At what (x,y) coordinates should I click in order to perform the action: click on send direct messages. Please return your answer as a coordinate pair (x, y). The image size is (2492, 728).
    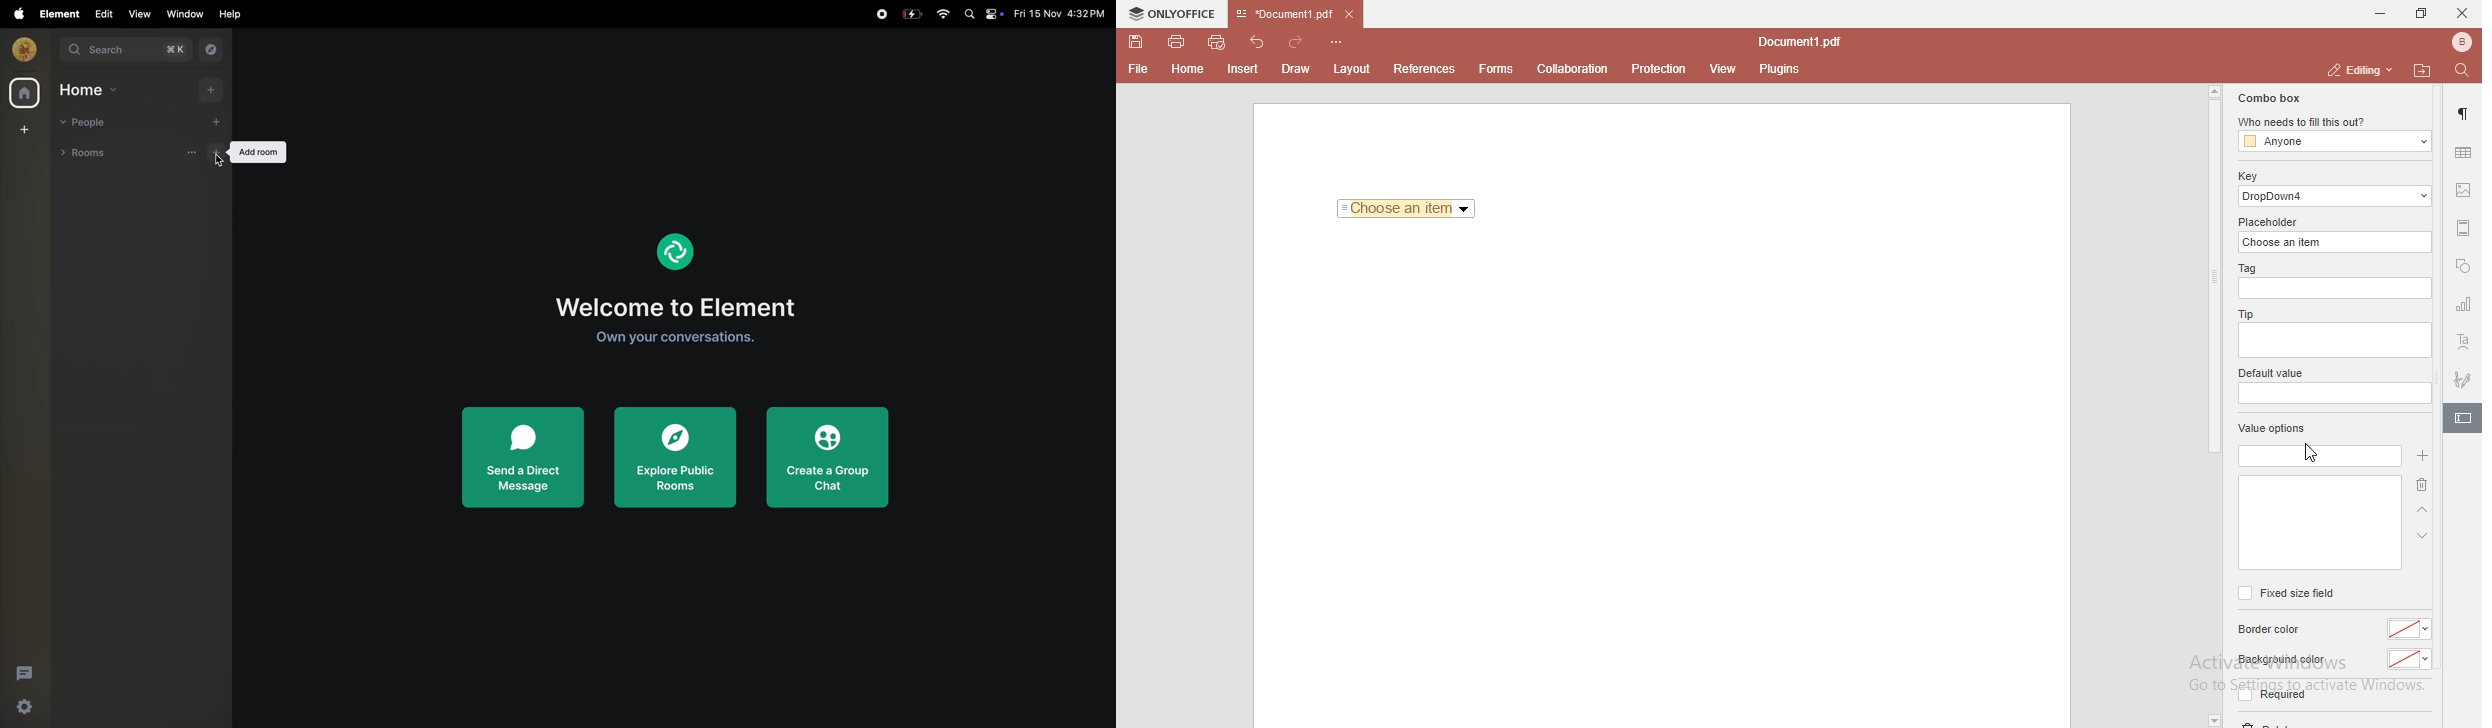
    Looking at the image, I should click on (524, 455).